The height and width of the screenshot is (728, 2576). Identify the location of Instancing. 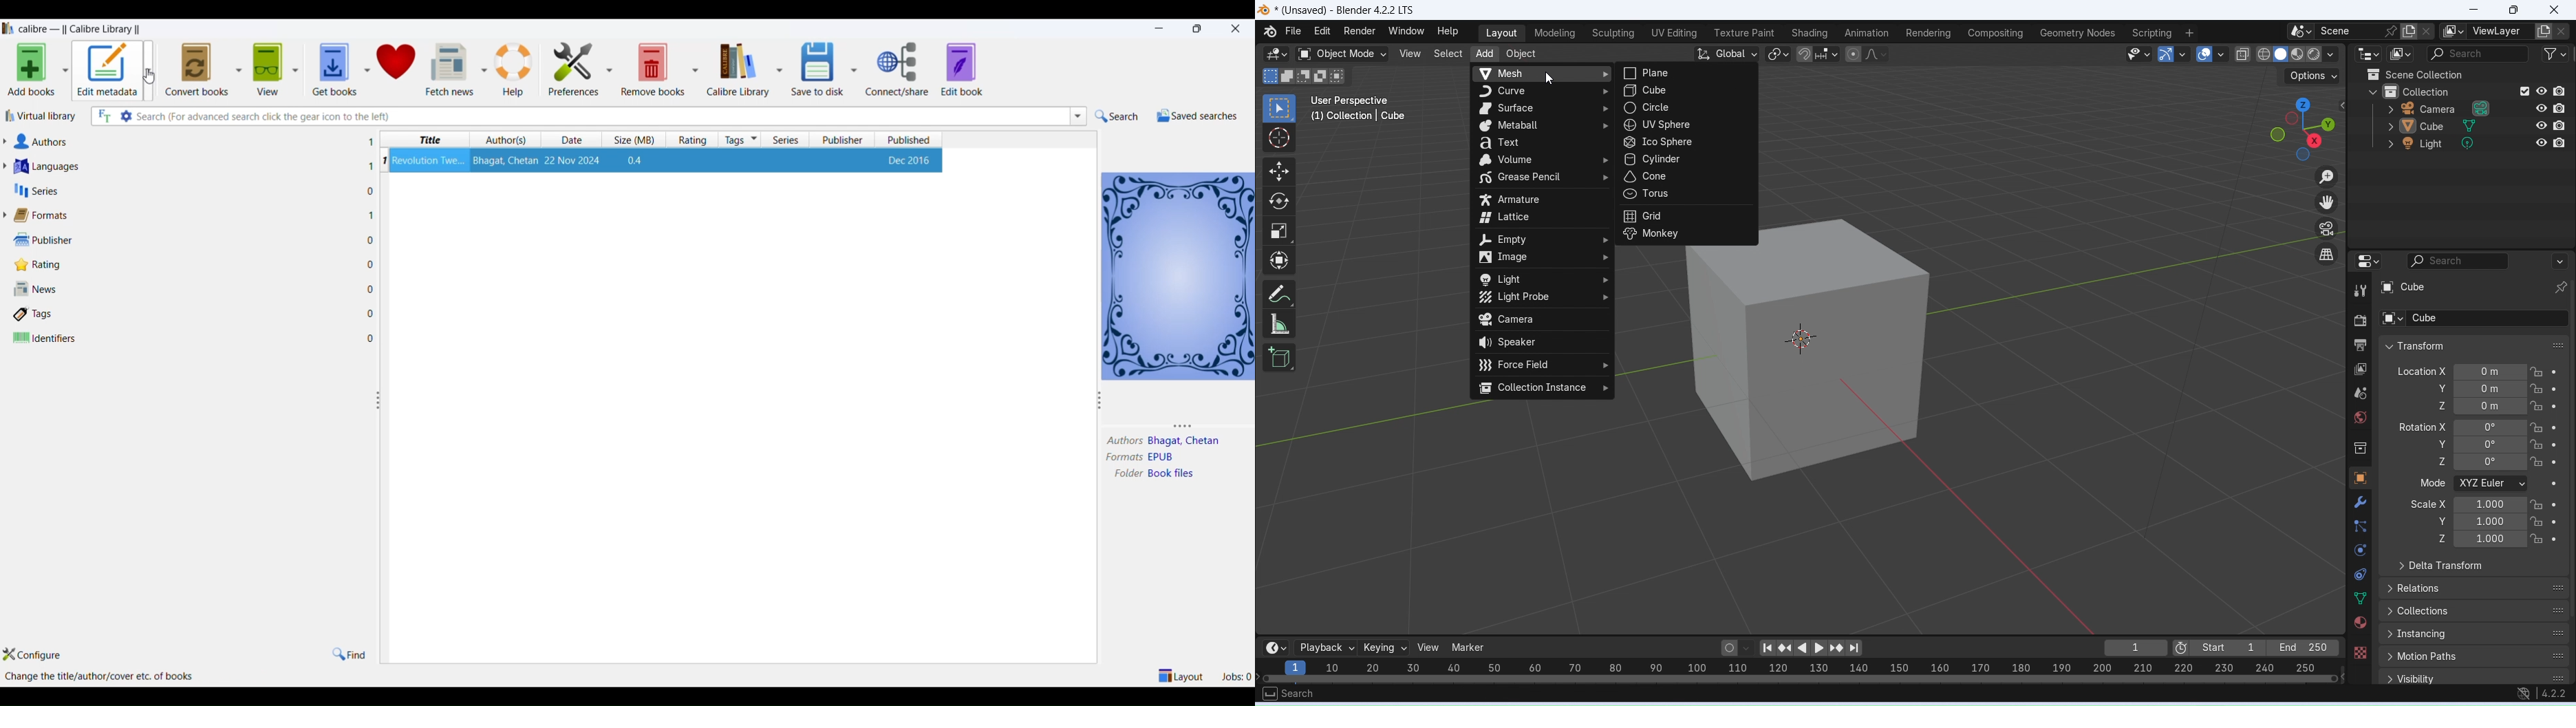
(2475, 634).